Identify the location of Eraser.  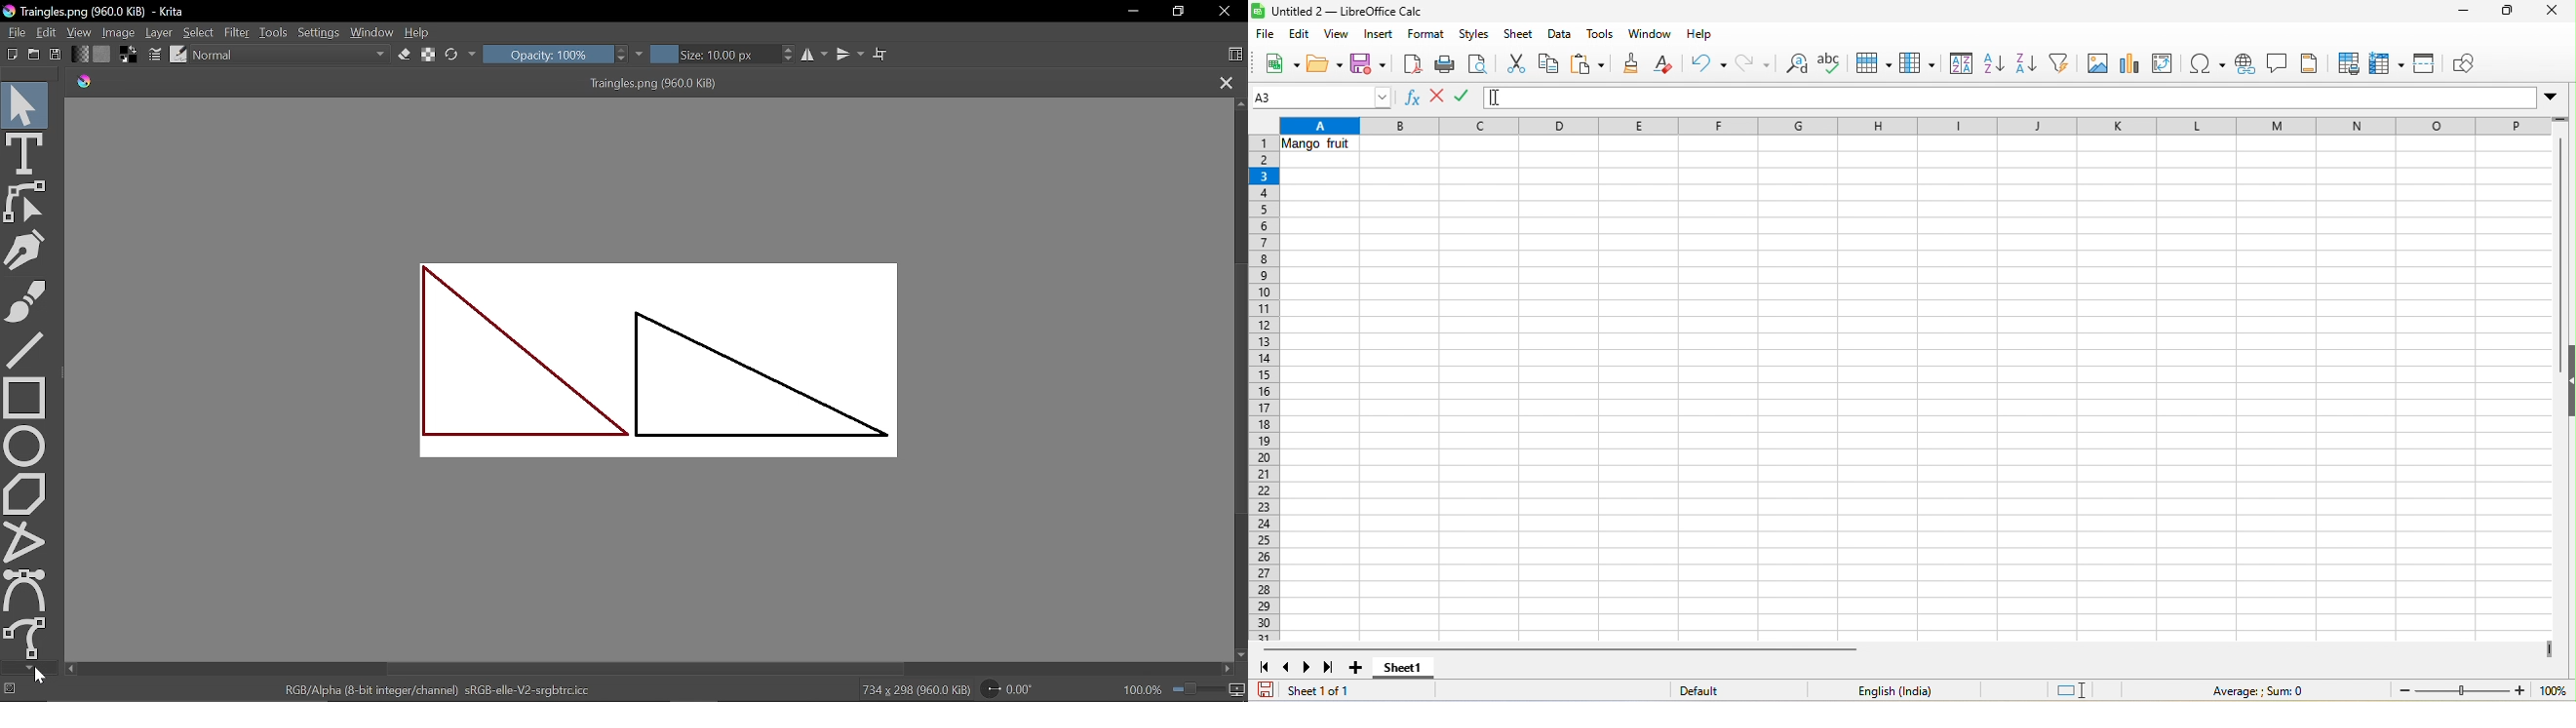
(404, 55).